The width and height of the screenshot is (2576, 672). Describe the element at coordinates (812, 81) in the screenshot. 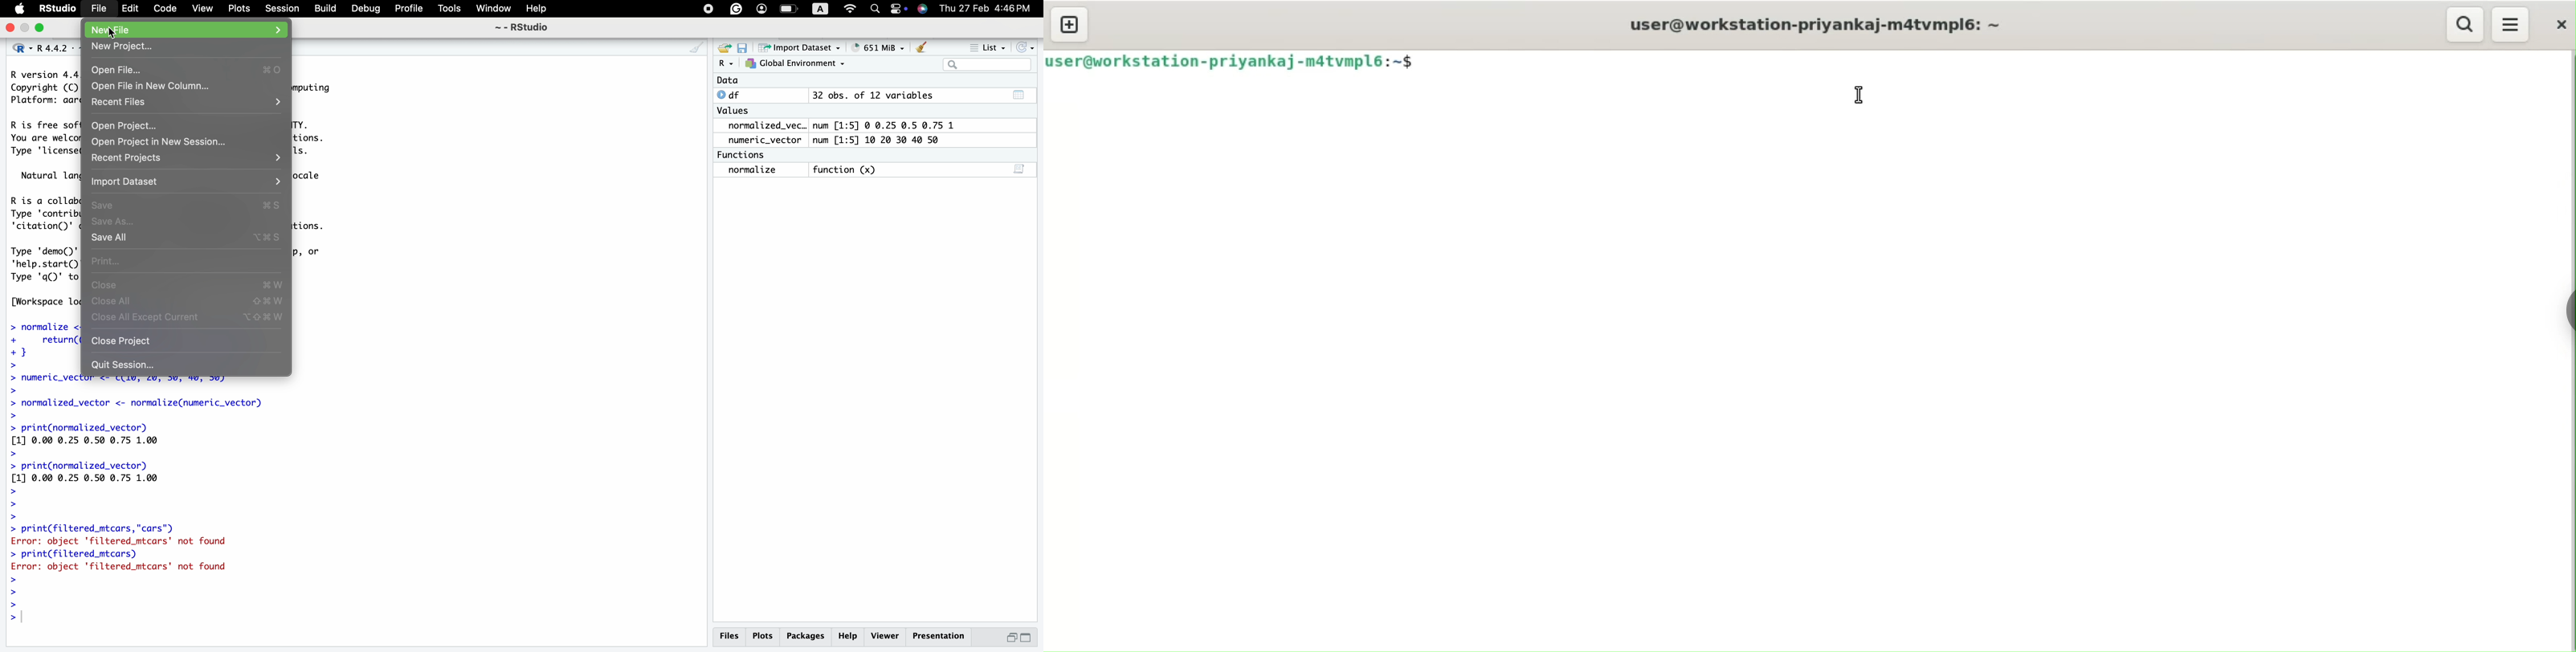

I see `Data` at that location.